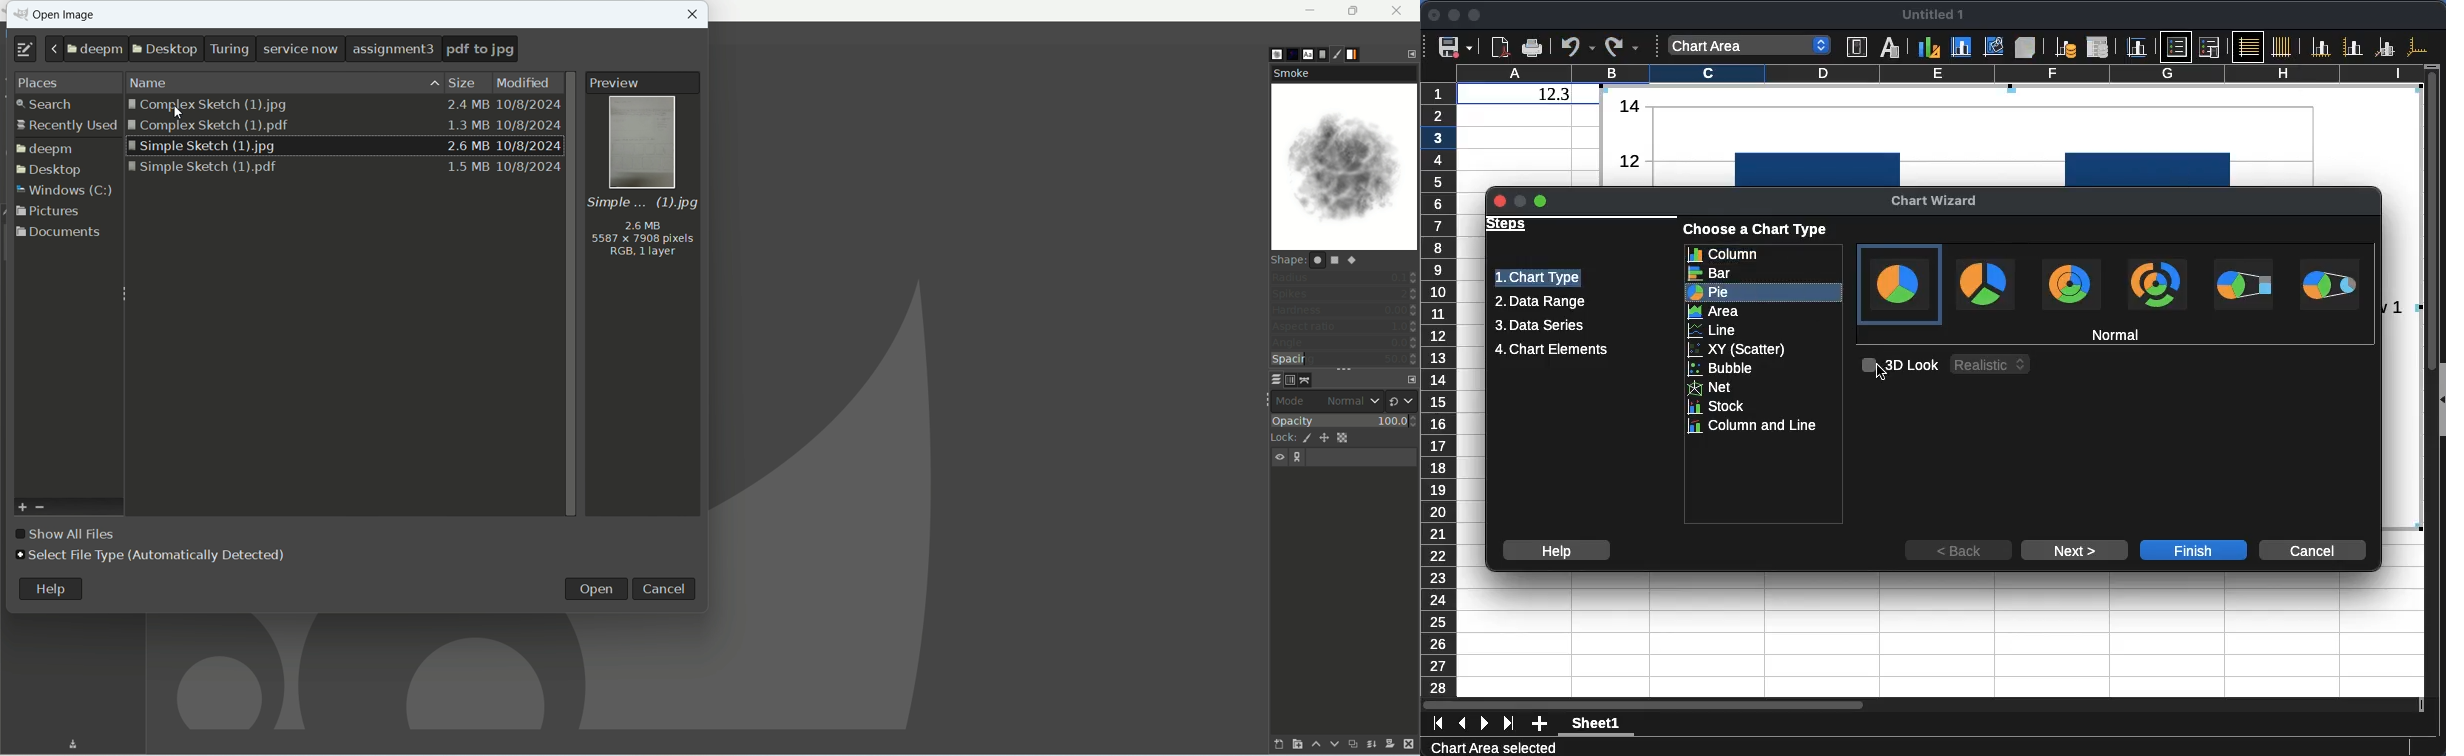 This screenshot has width=2464, height=756. What do you see at coordinates (1763, 254) in the screenshot?
I see `column` at bounding box center [1763, 254].